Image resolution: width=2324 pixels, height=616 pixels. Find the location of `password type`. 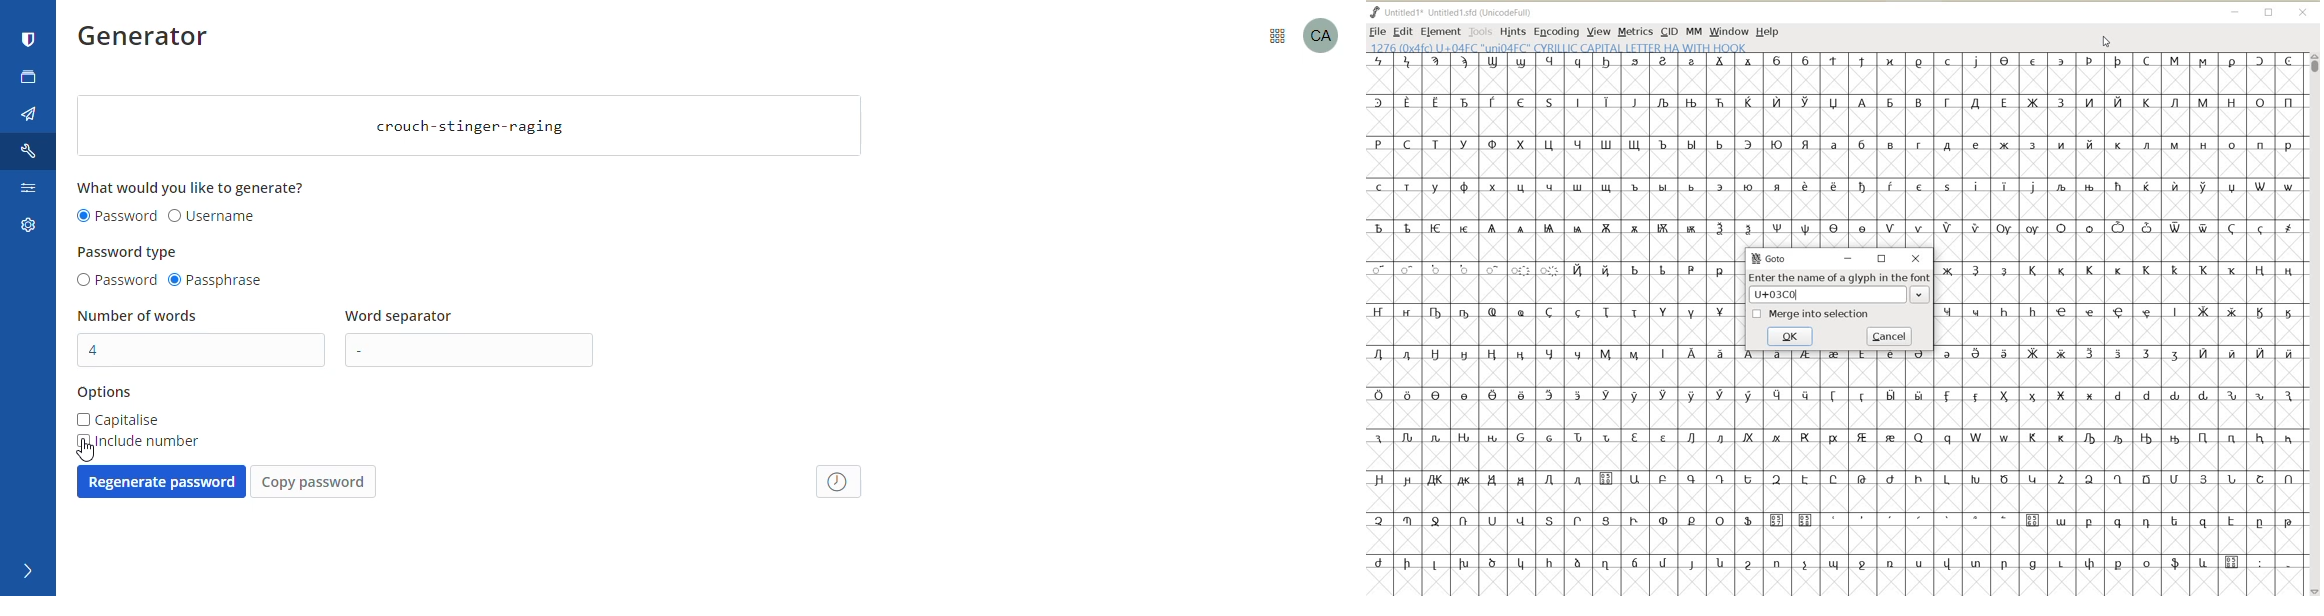

password type is located at coordinates (129, 252).